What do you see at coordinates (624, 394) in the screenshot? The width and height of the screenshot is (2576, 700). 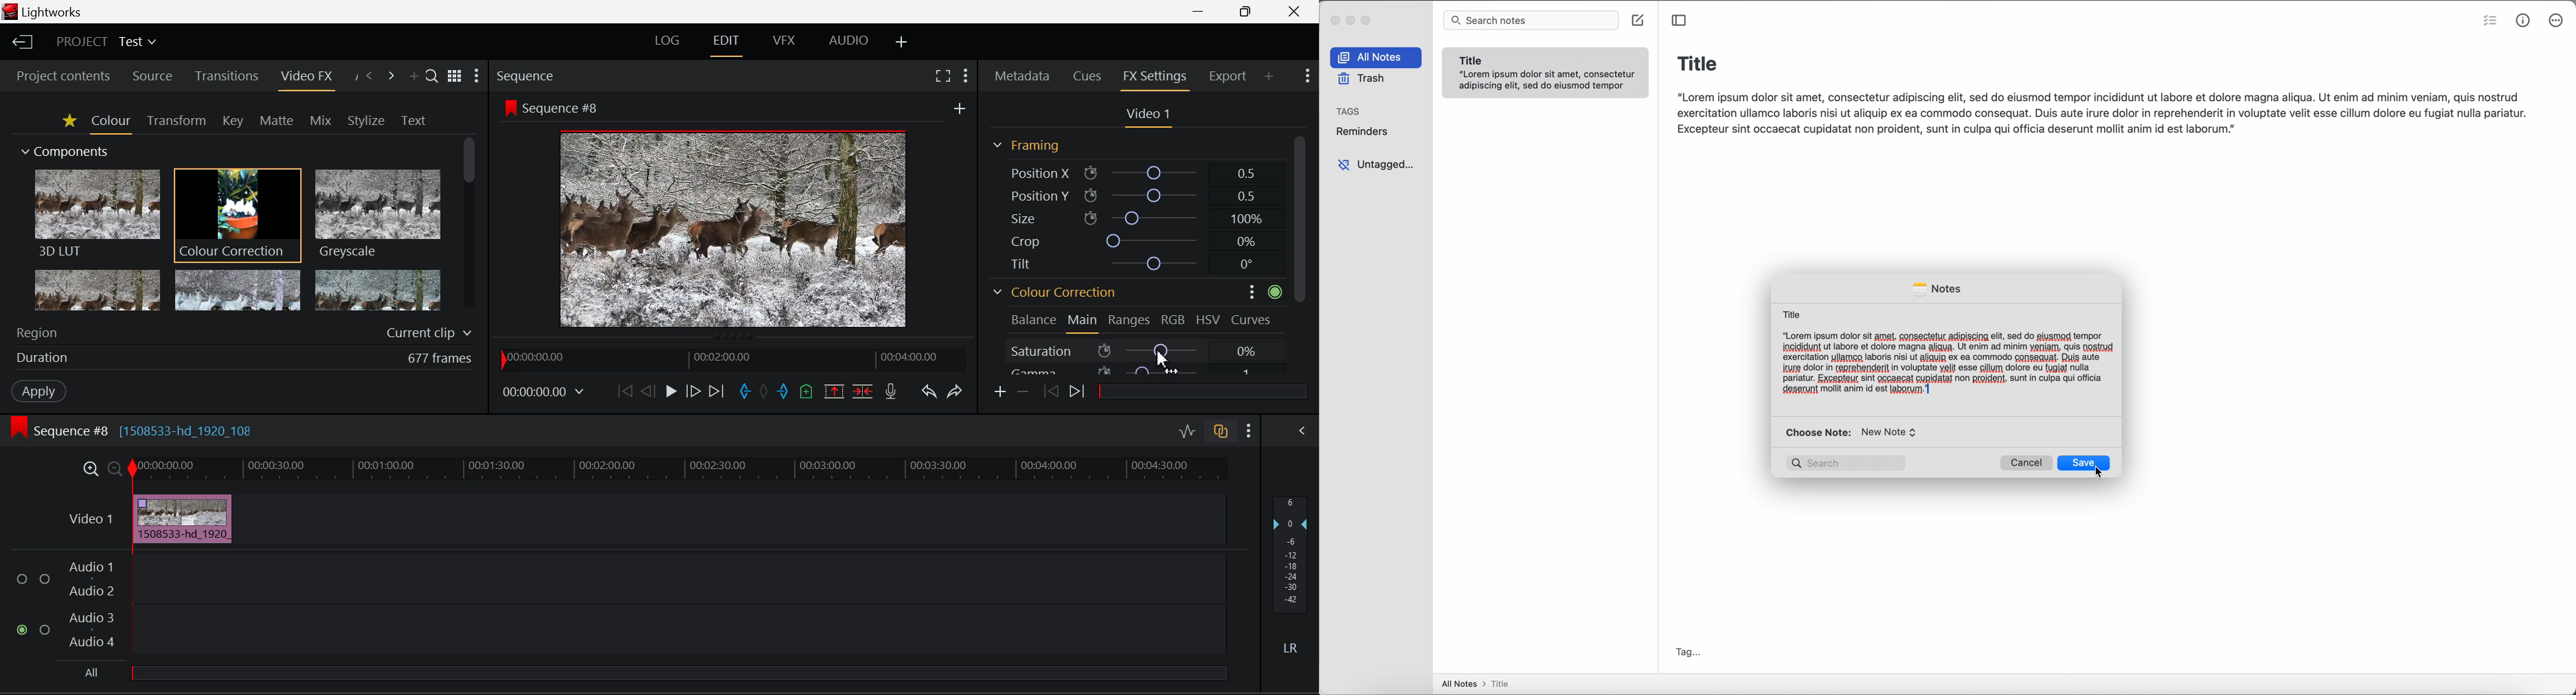 I see `To Start` at bounding box center [624, 394].